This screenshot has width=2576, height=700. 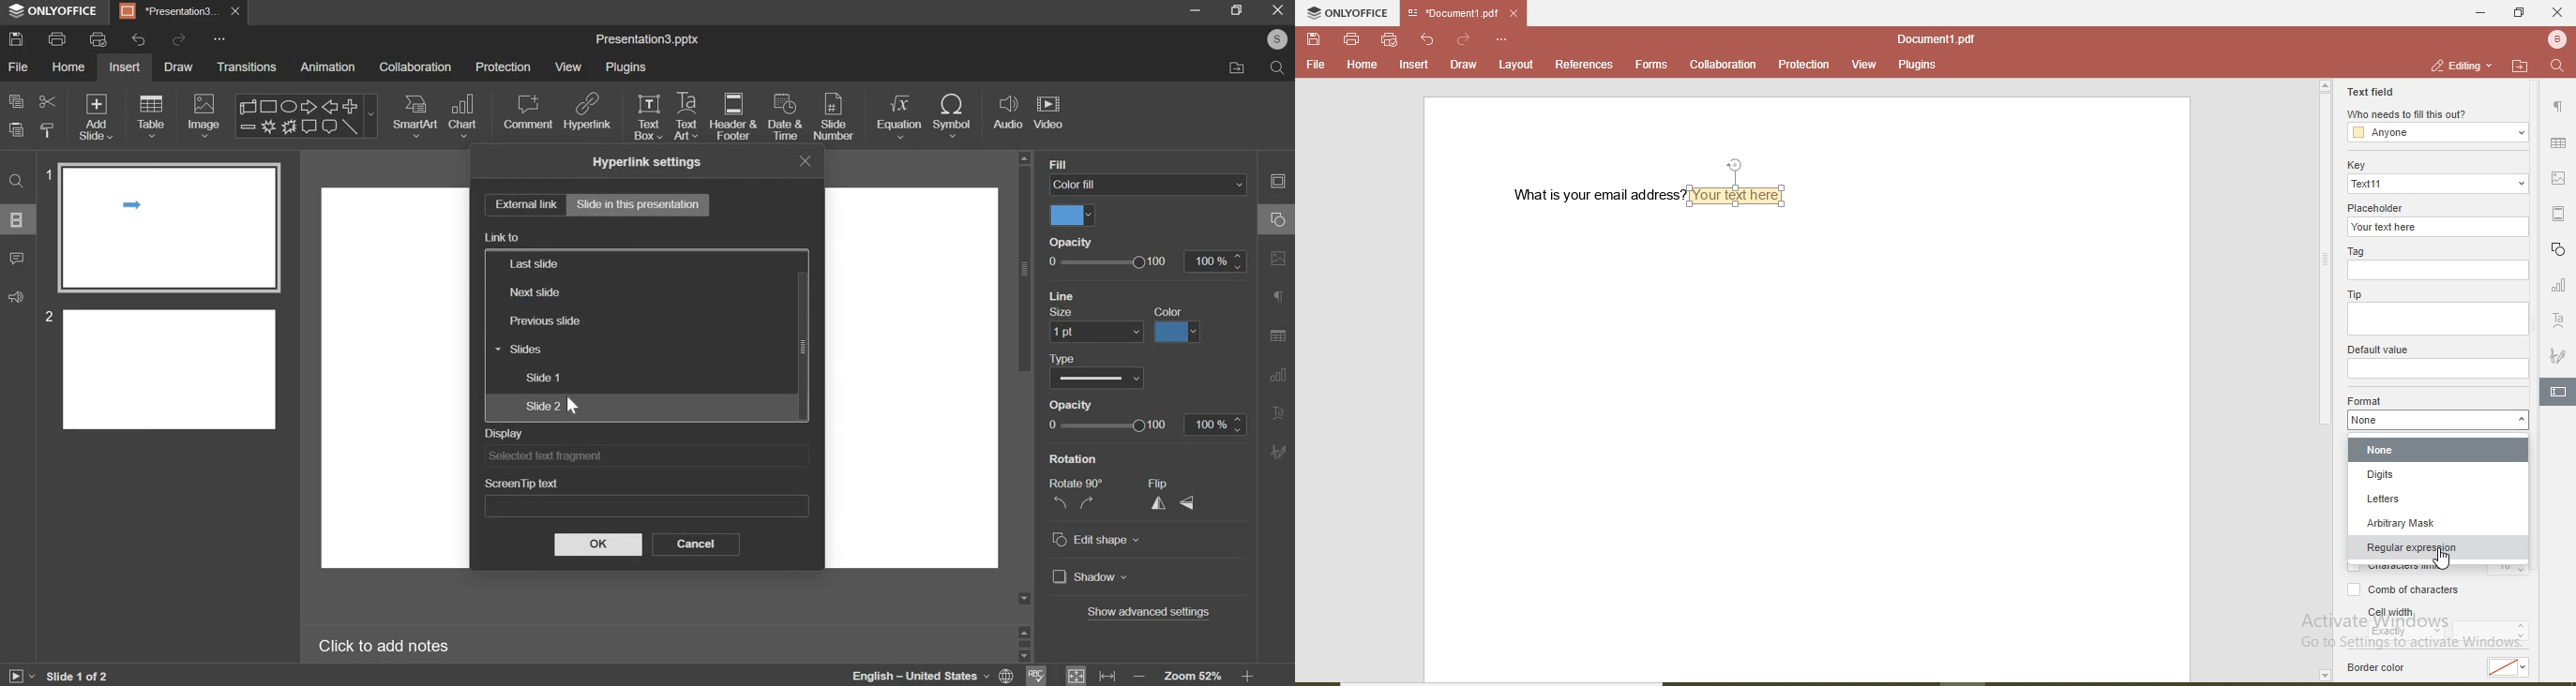 I want to click on Signature settings, so click(x=1279, y=450).